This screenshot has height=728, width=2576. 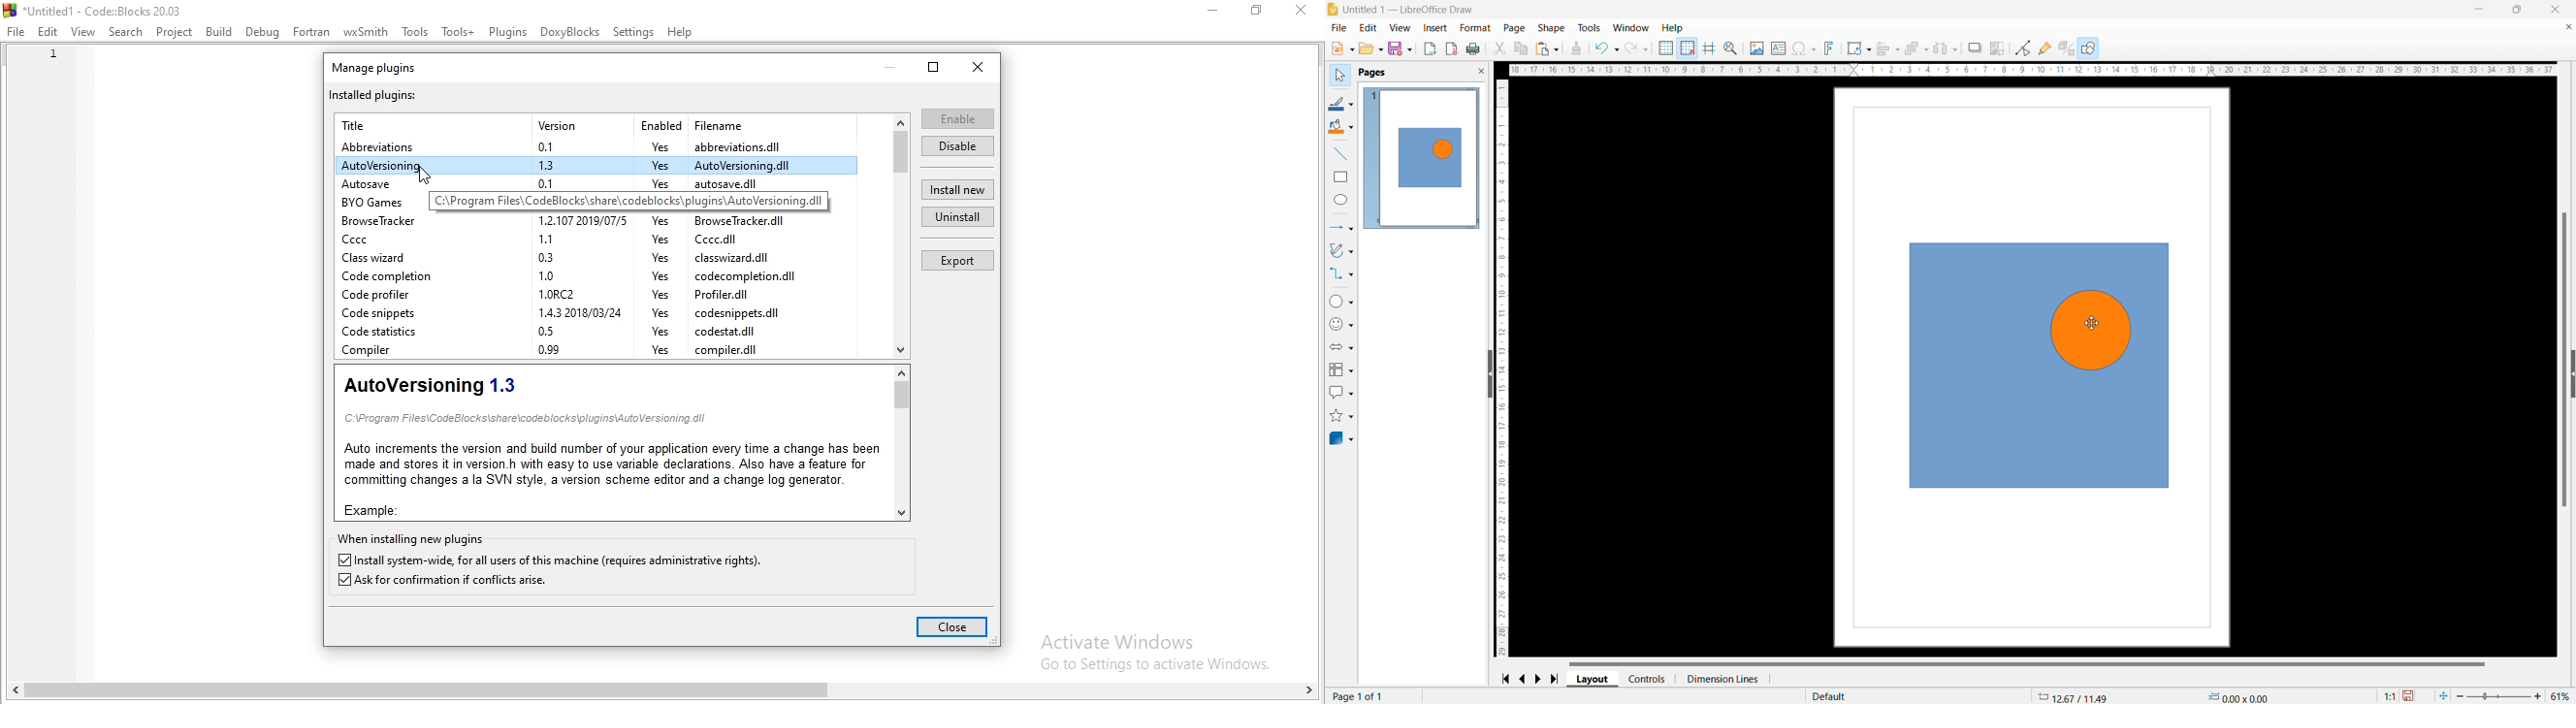 What do you see at coordinates (48, 33) in the screenshot?
I see `edit` at bounding box center [48, 33].